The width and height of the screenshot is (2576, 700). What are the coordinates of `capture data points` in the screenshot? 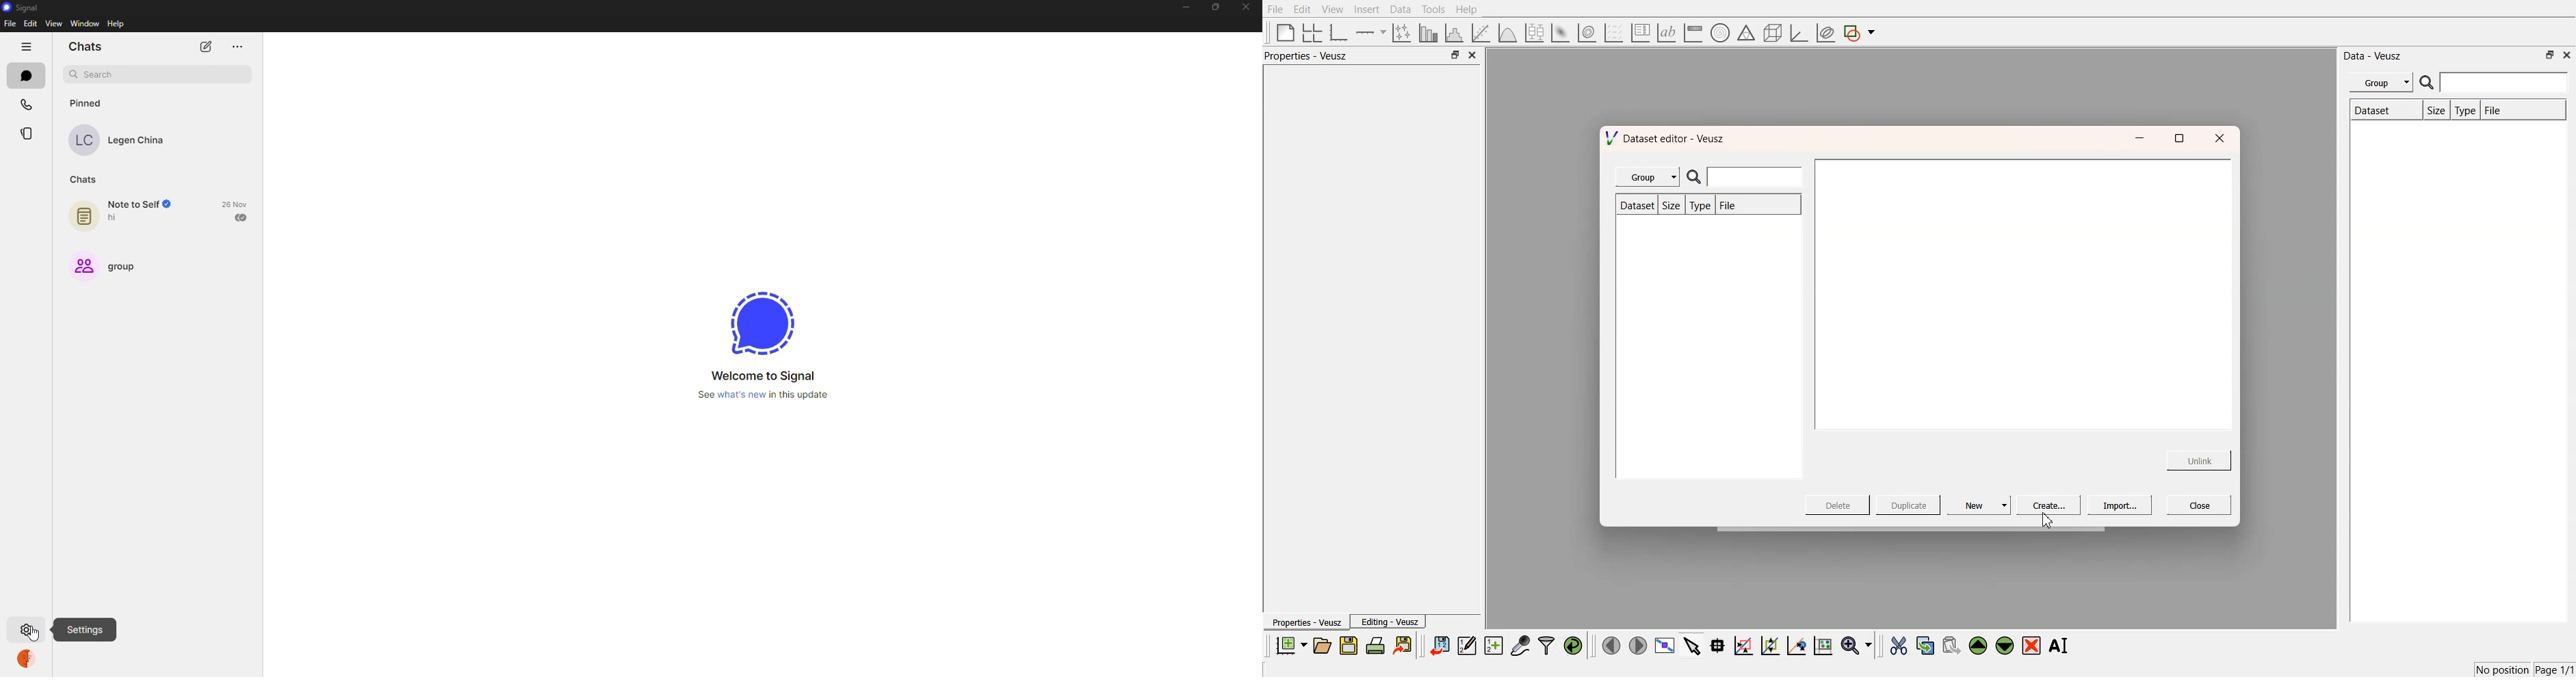 It's located at (1521, 646).